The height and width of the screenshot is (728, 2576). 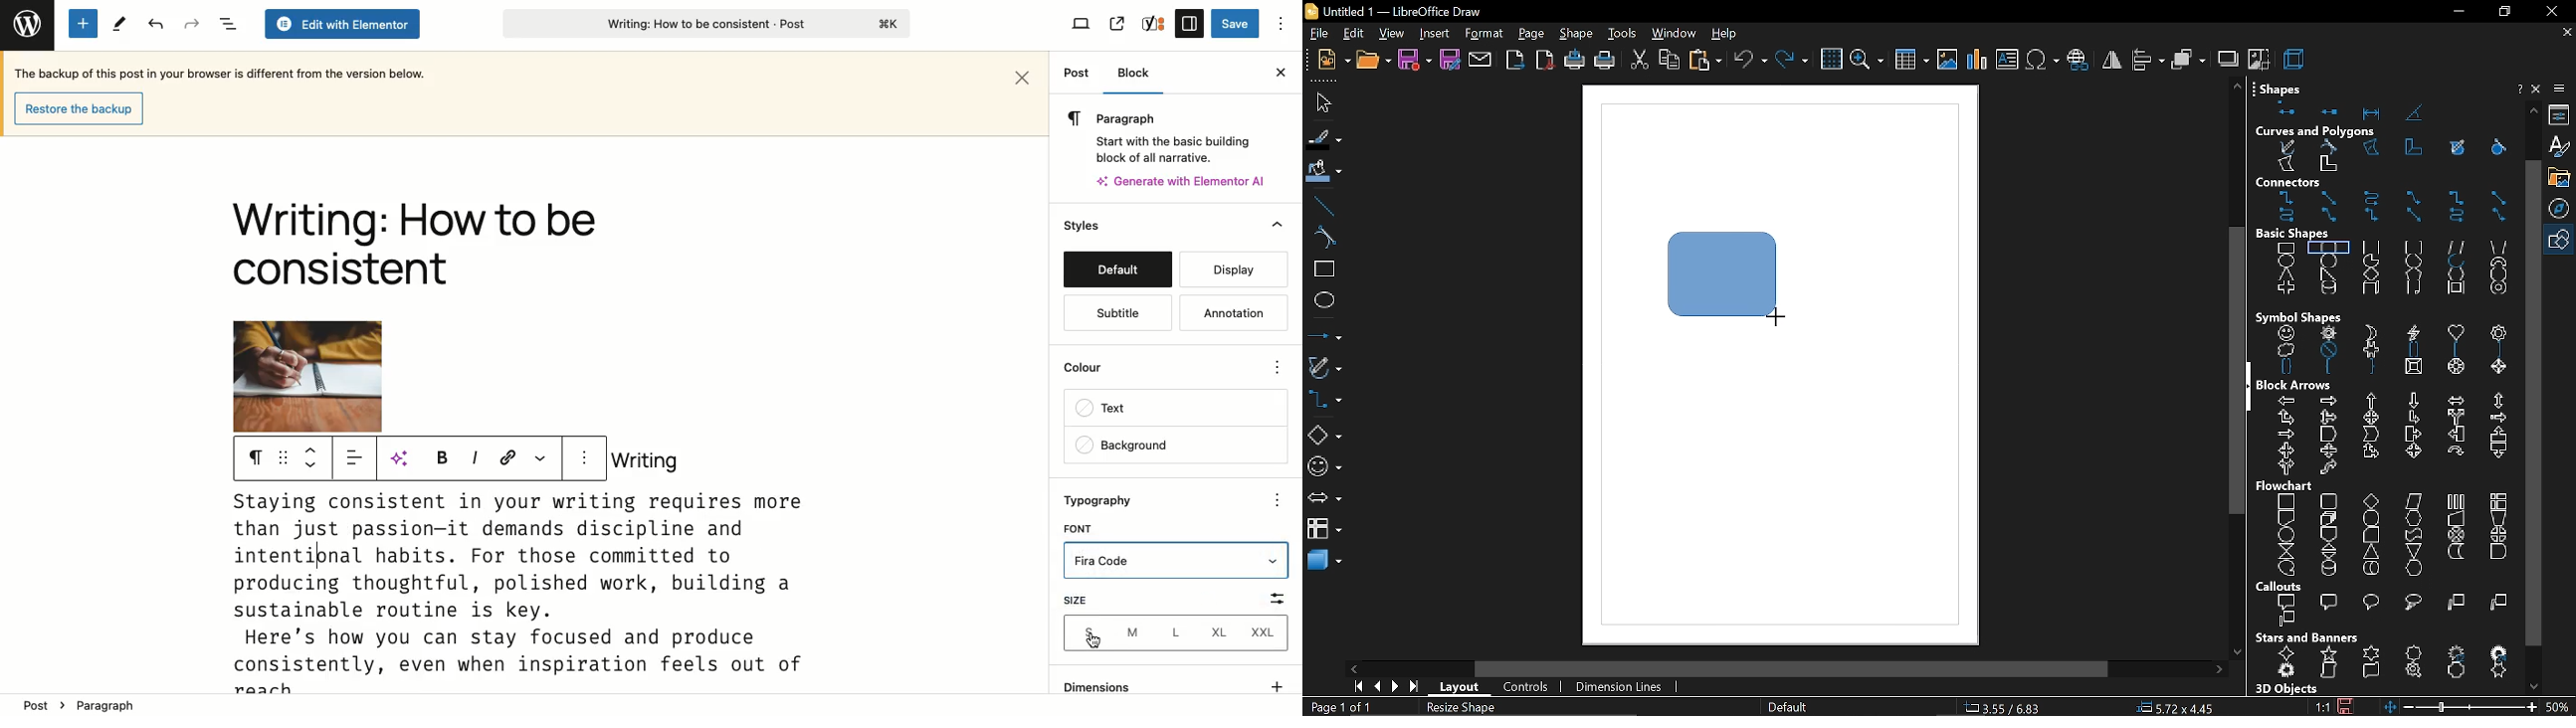 I want to click on dimension lines, so click(x=1621, y=688).